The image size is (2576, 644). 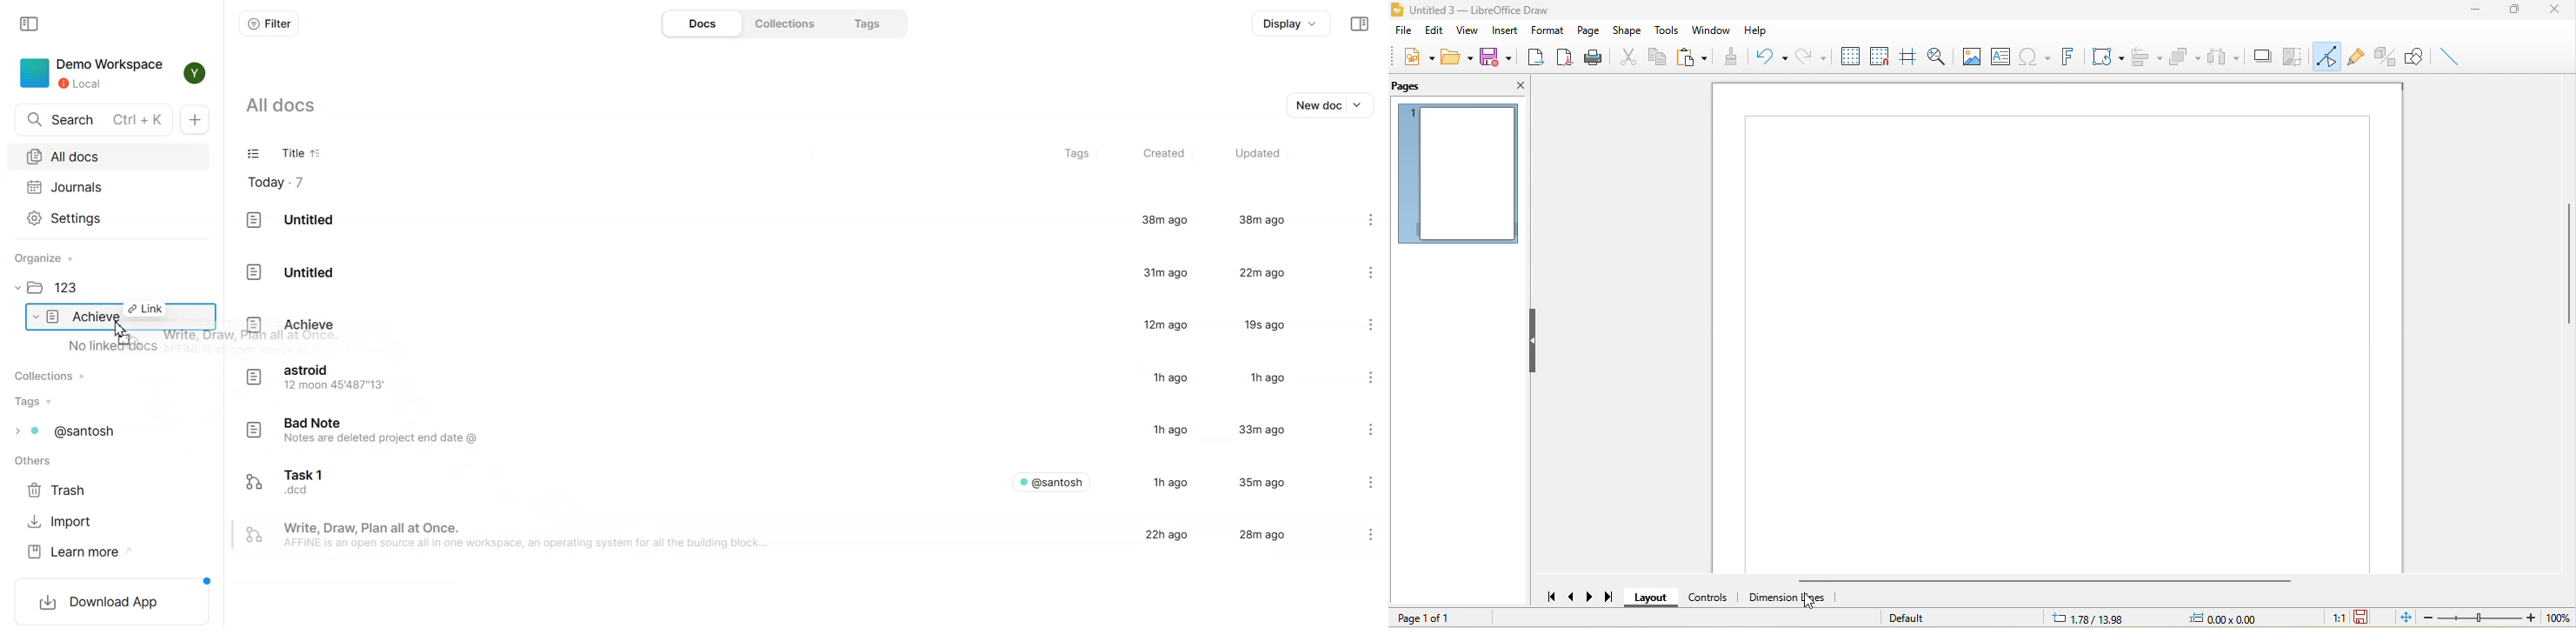 I want to click on shape, so click(x=1627, y=30).